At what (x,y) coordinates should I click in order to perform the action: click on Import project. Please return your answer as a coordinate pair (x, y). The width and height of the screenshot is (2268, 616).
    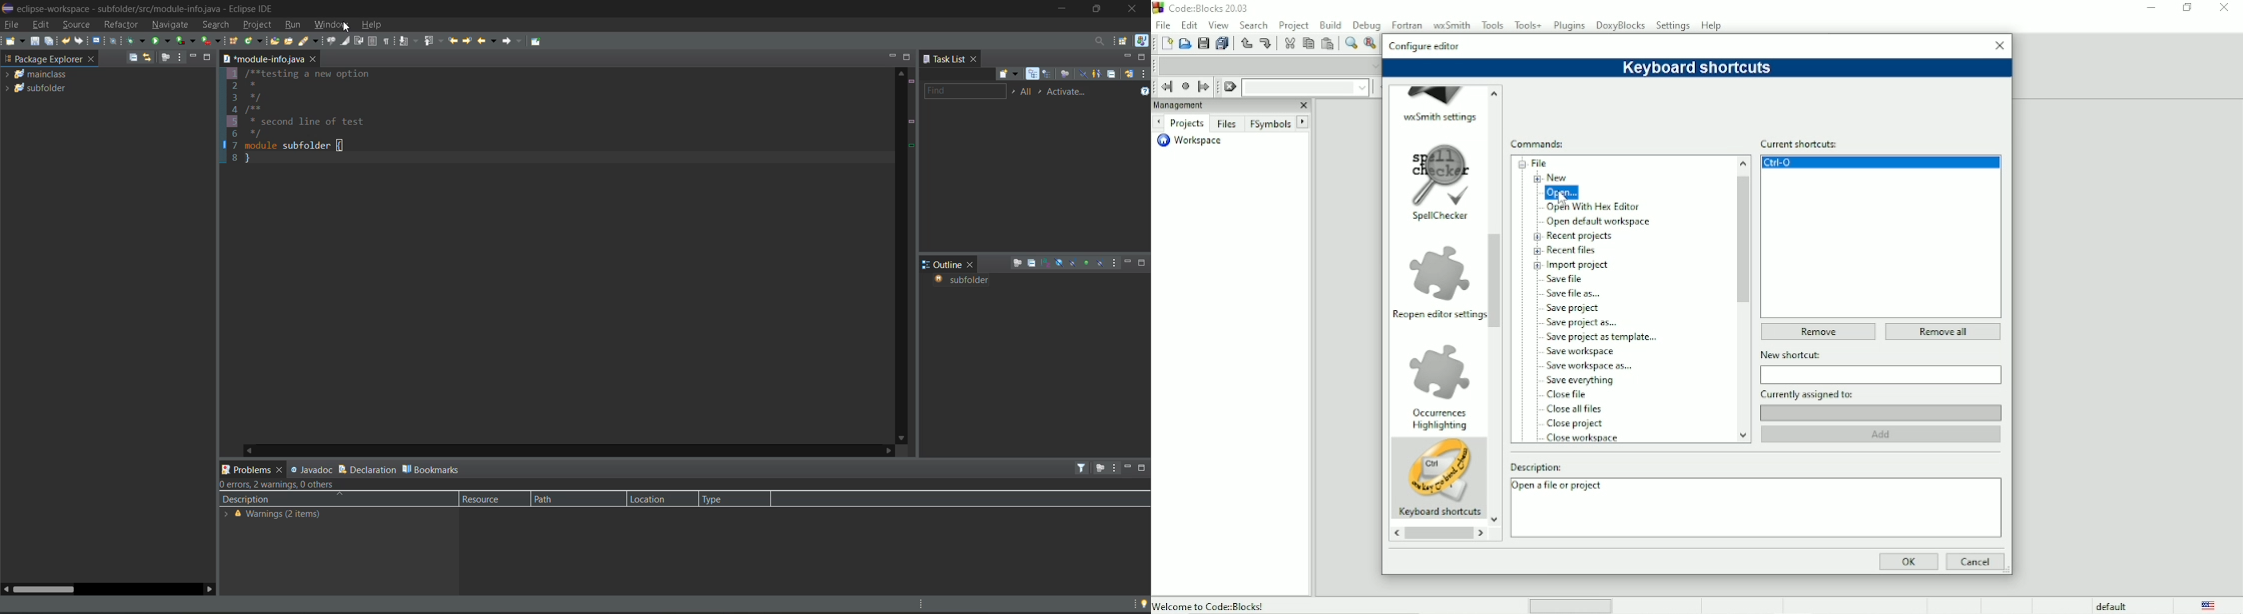
    Looking at the image, I should click on (1580, 265).